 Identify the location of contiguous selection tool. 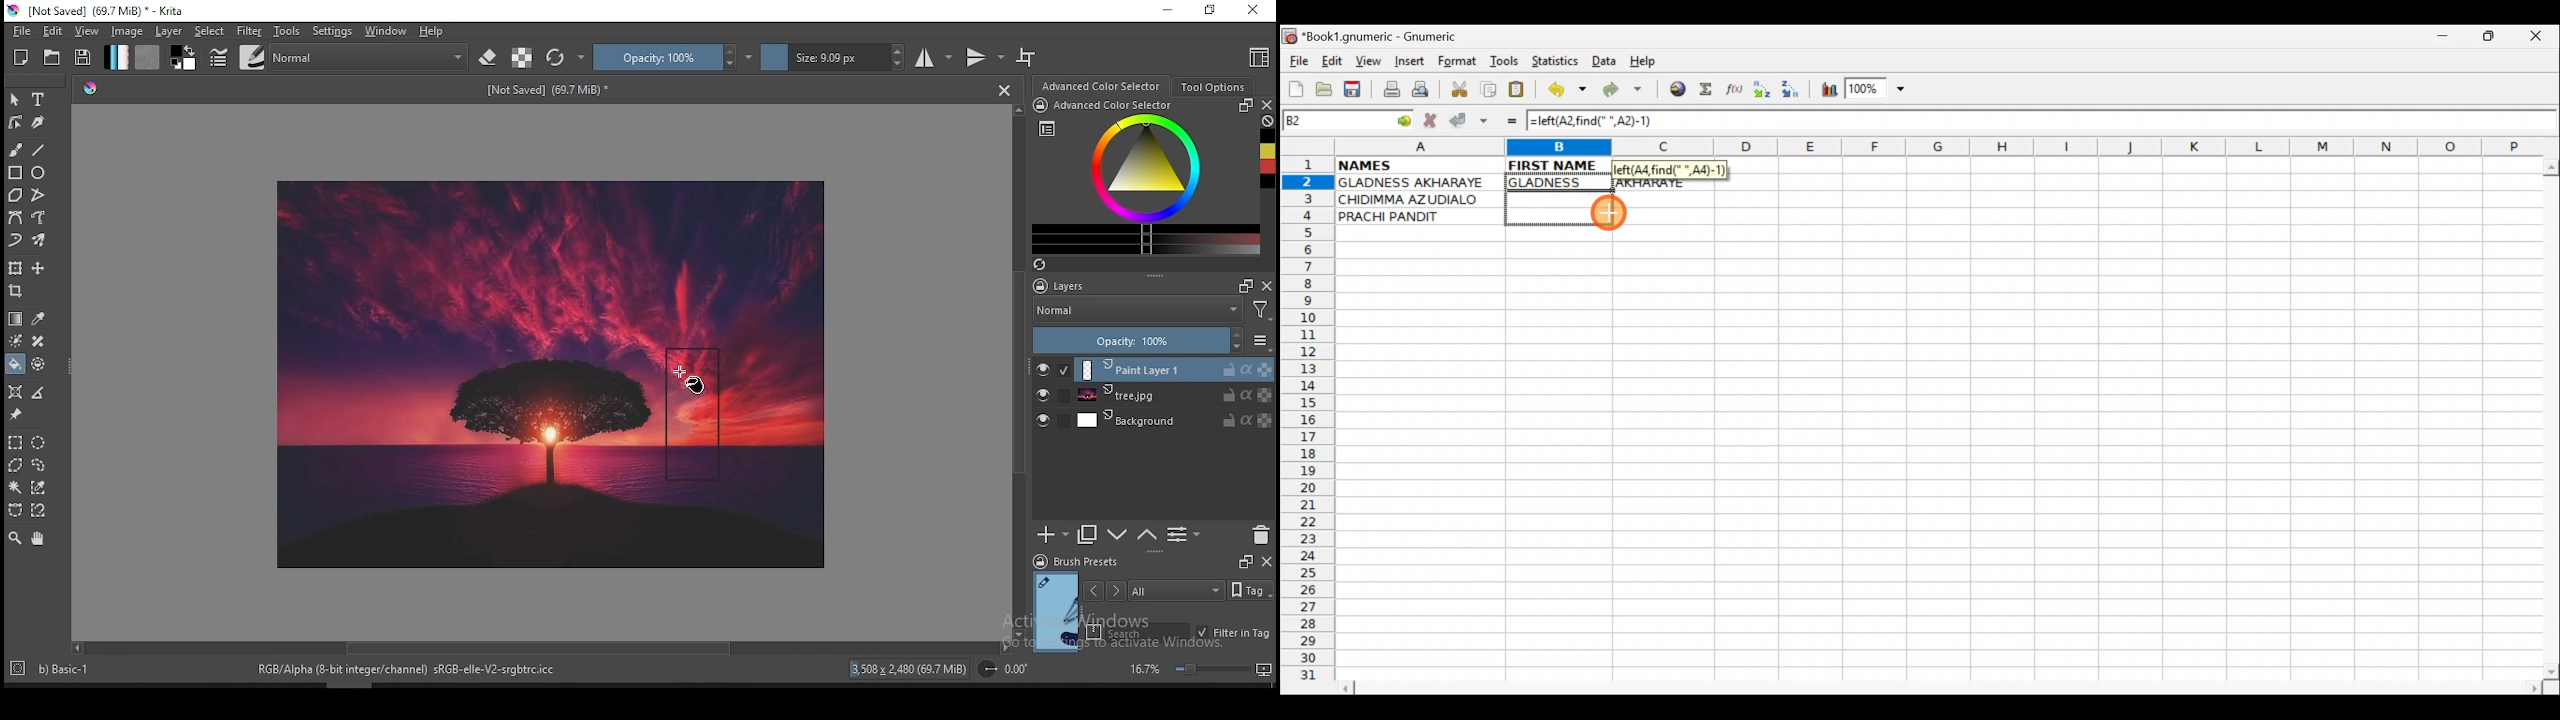
(15, 488).